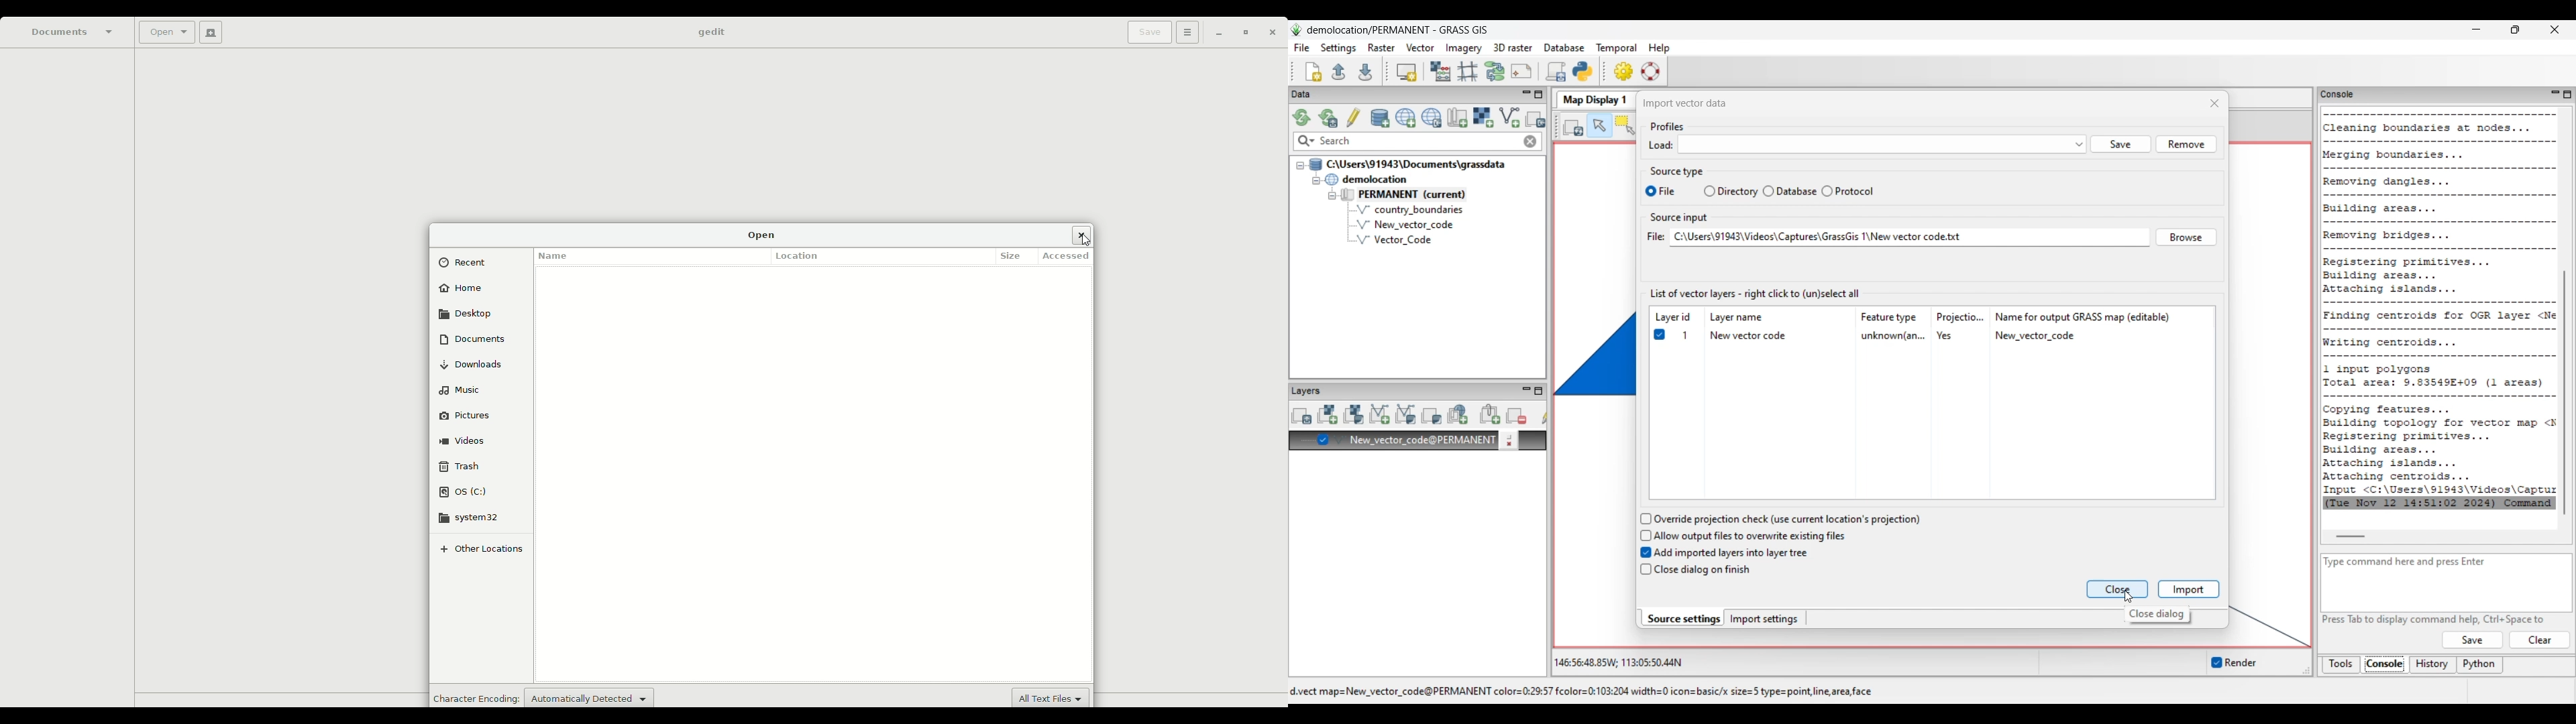  I want to click on Save, so click(1146, 32).